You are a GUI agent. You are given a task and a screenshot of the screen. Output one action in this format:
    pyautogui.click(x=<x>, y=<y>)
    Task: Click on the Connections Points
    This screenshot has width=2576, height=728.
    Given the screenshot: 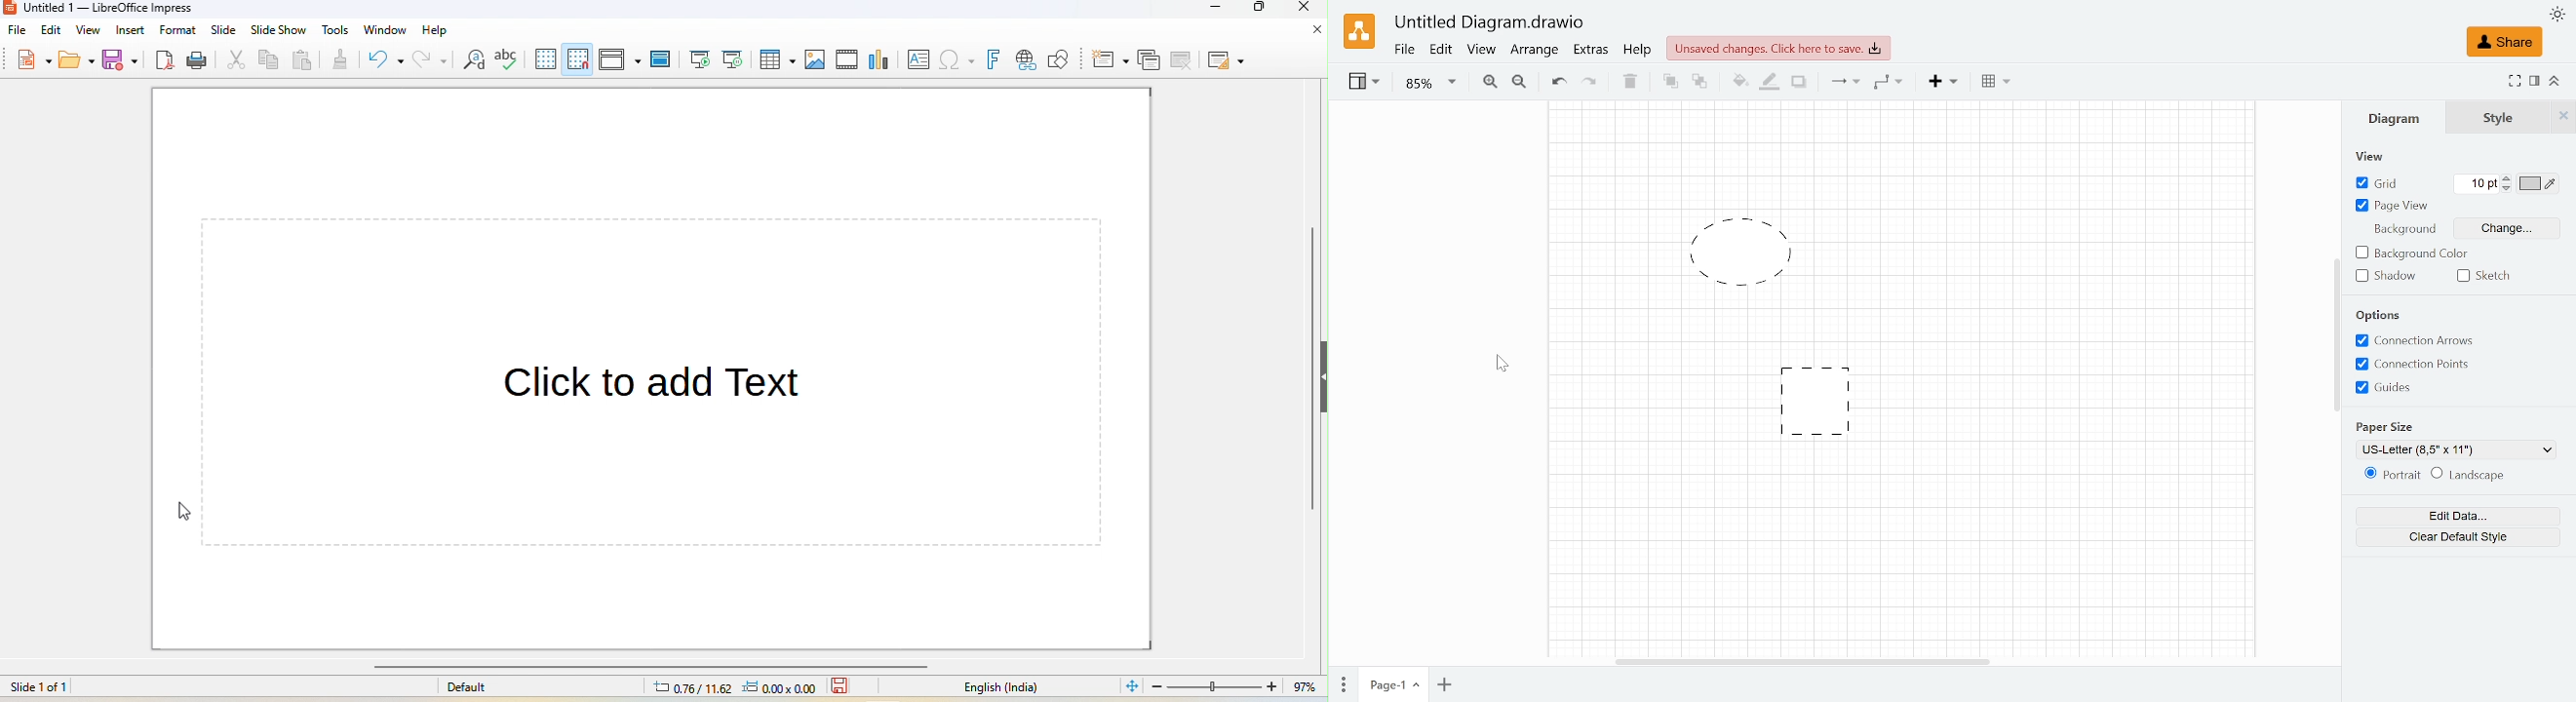 What is the action you would take?
    pyautogui.click(x=2416, y=366)
    